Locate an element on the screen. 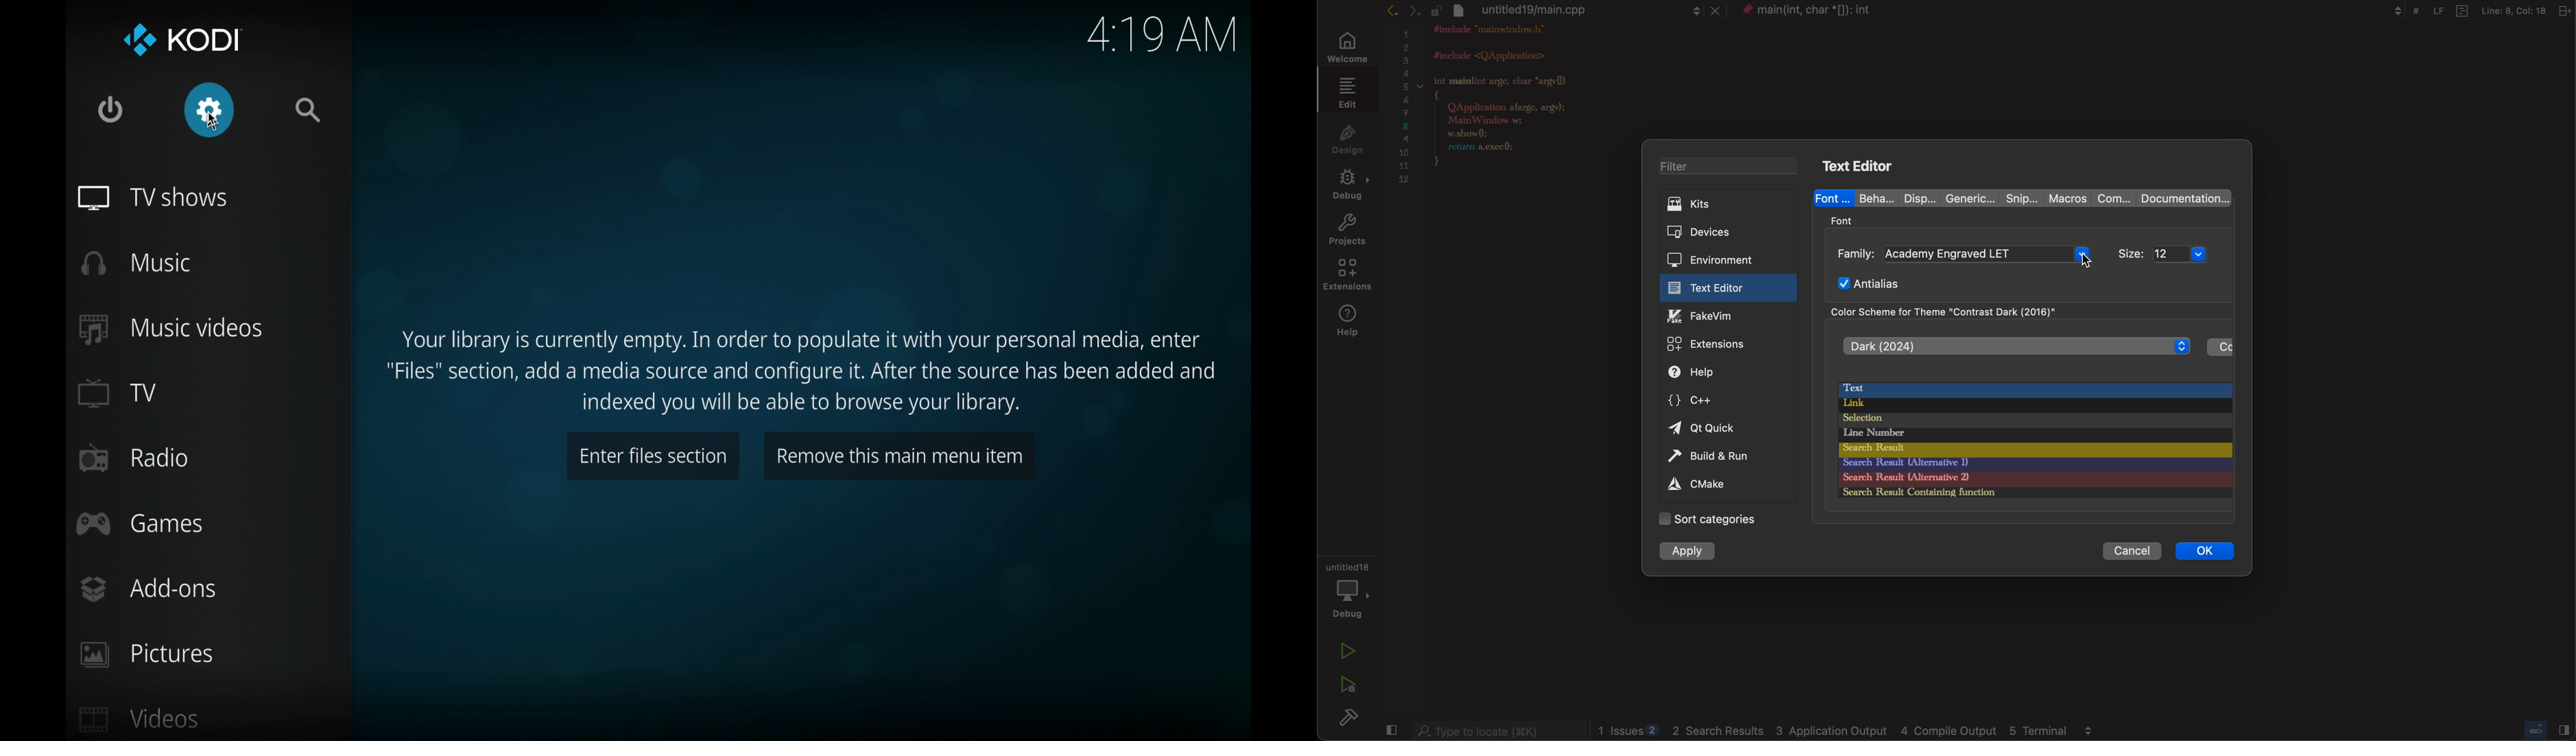  enter files section is located at coordinates (653, 456).